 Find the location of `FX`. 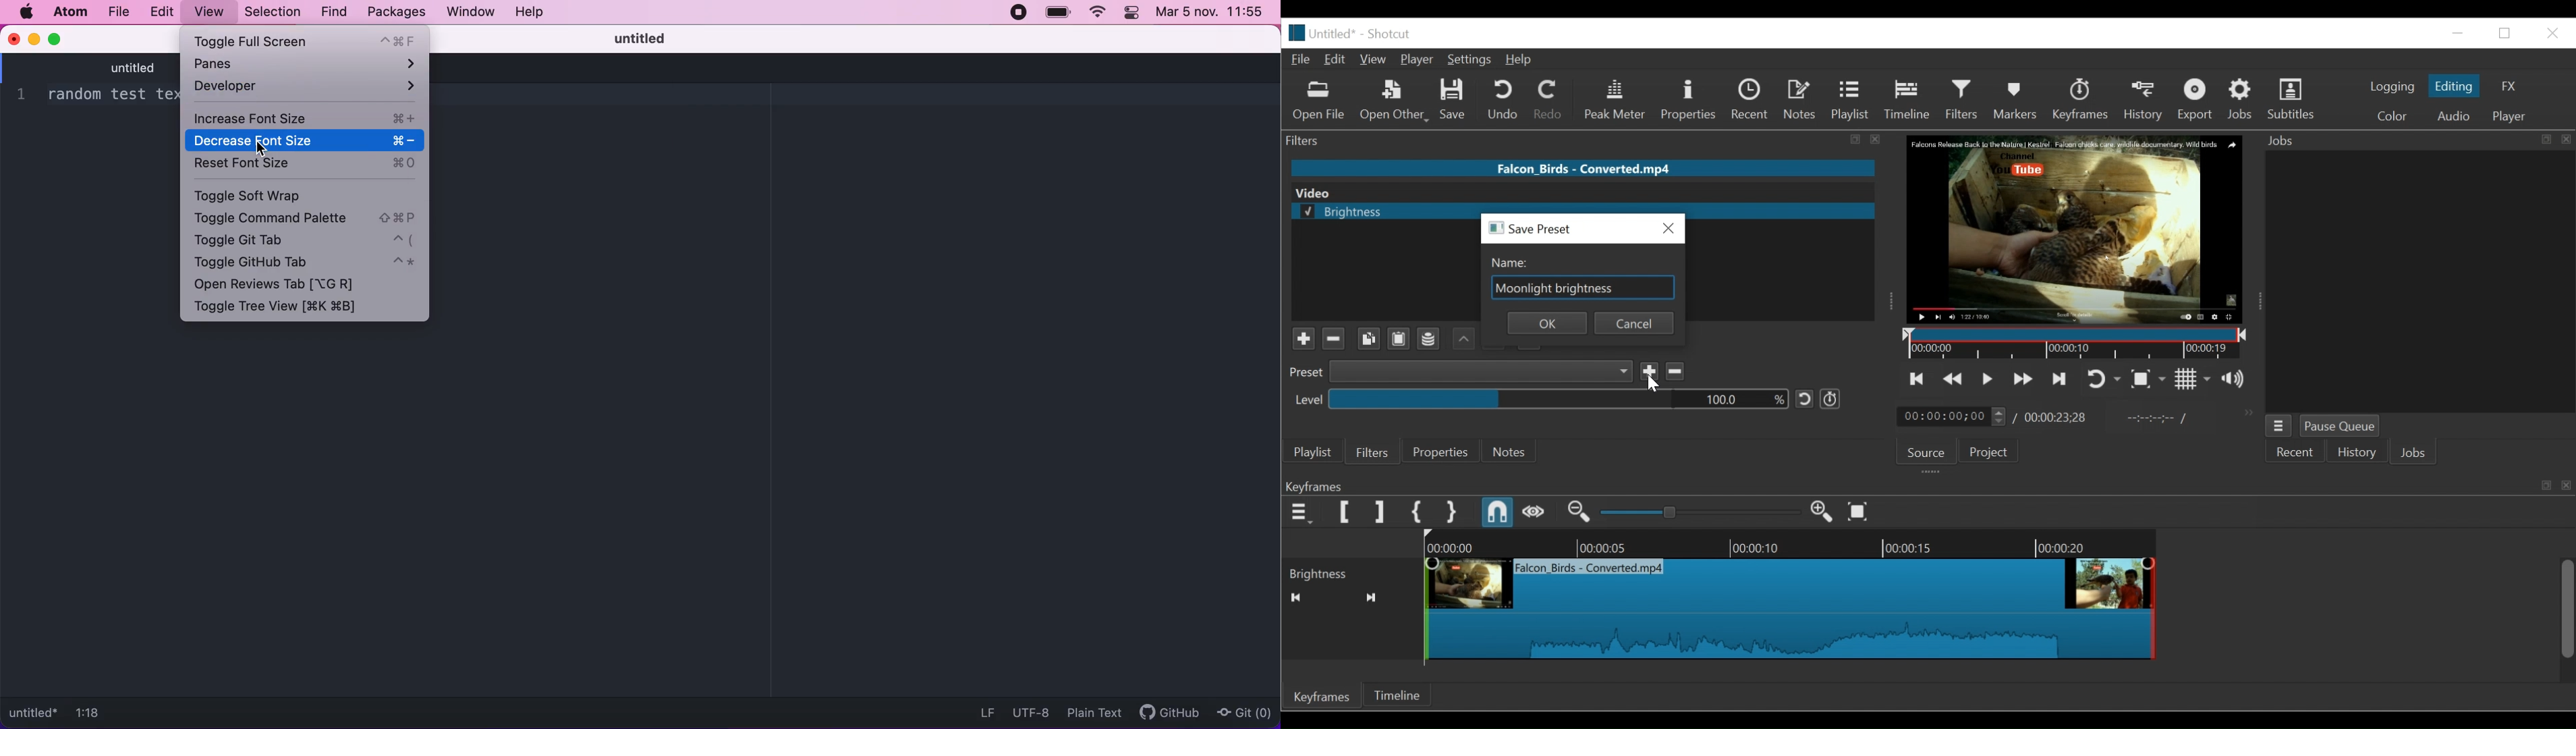

FX is located at coordinates (2509, 86).